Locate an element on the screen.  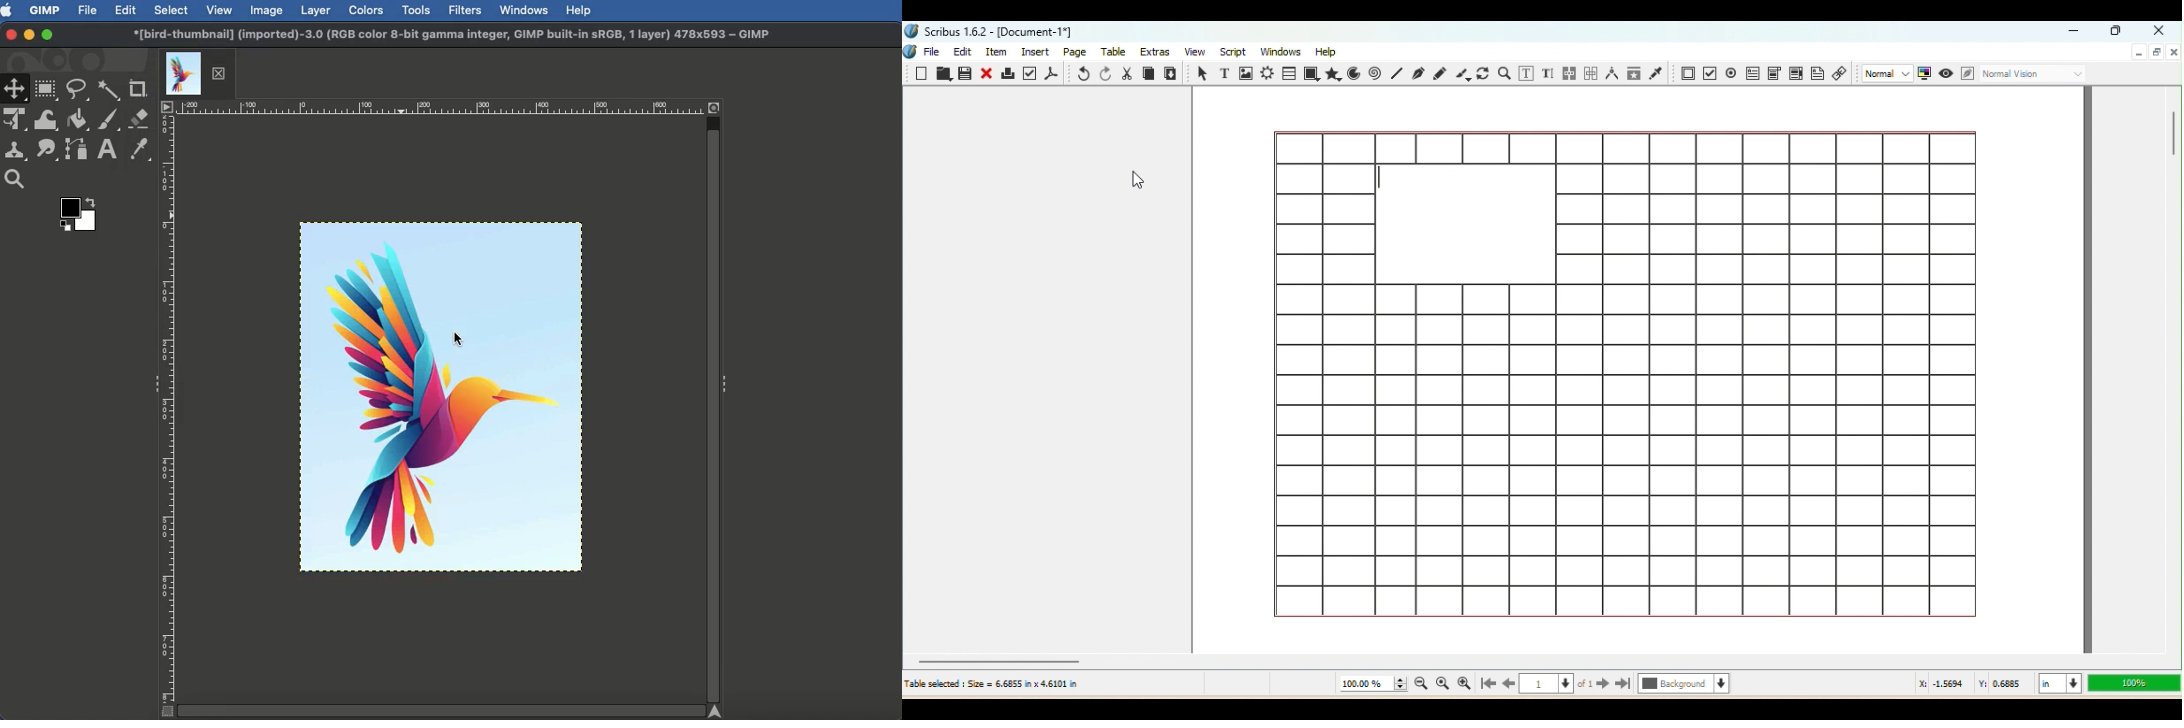
Edit is located at coordinates (962, 52).